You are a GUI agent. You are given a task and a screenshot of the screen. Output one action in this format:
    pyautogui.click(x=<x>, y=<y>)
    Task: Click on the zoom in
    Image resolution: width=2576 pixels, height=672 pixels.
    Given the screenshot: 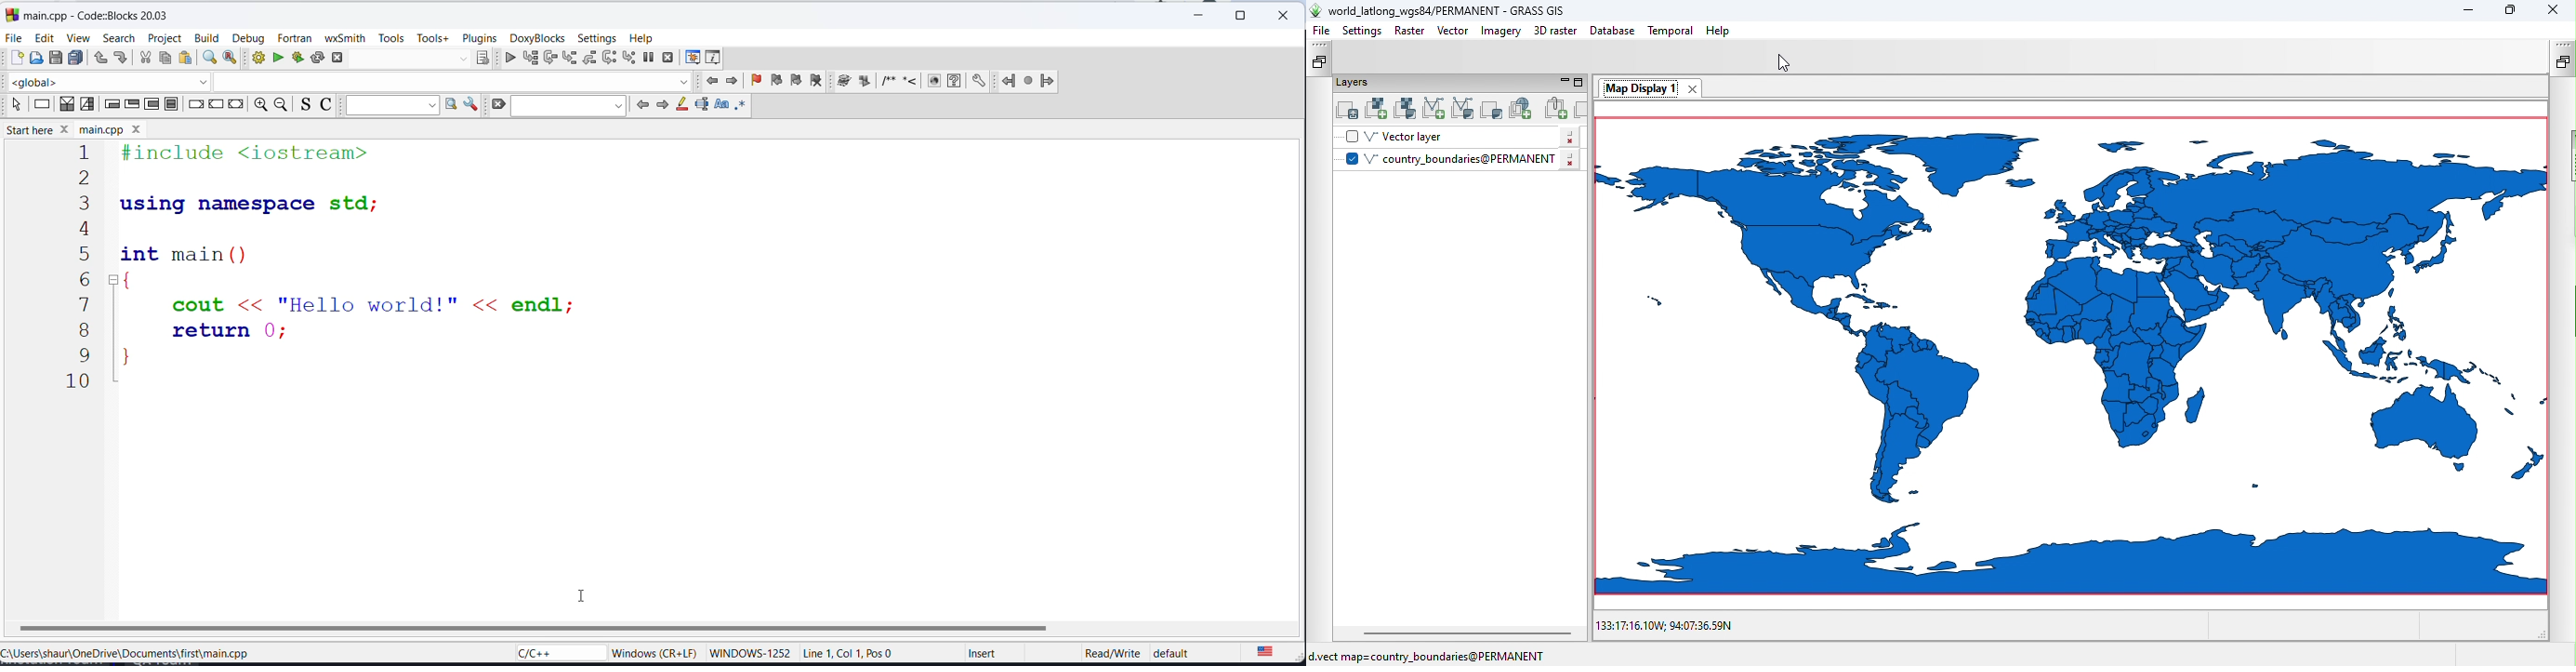 What is the action you would take?
    pyautogui.click(x=259, y=106)
    